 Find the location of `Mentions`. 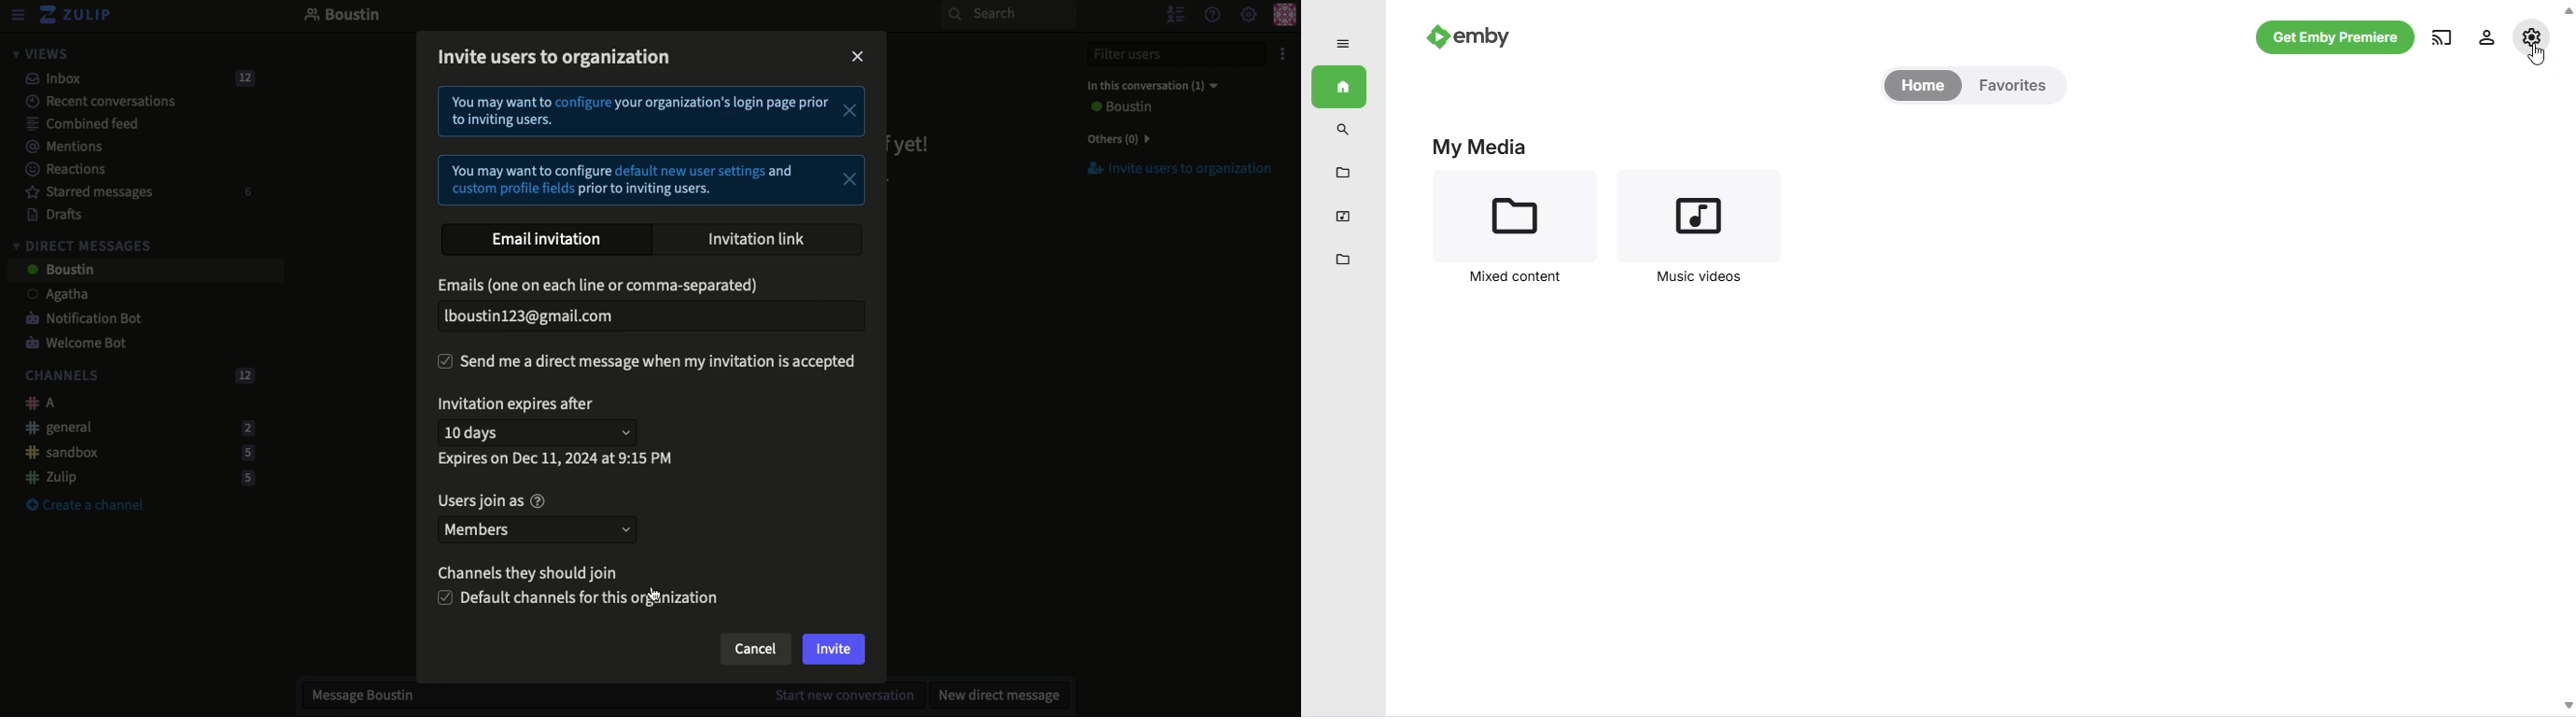

Mentions is located at coordinates (58, 147).